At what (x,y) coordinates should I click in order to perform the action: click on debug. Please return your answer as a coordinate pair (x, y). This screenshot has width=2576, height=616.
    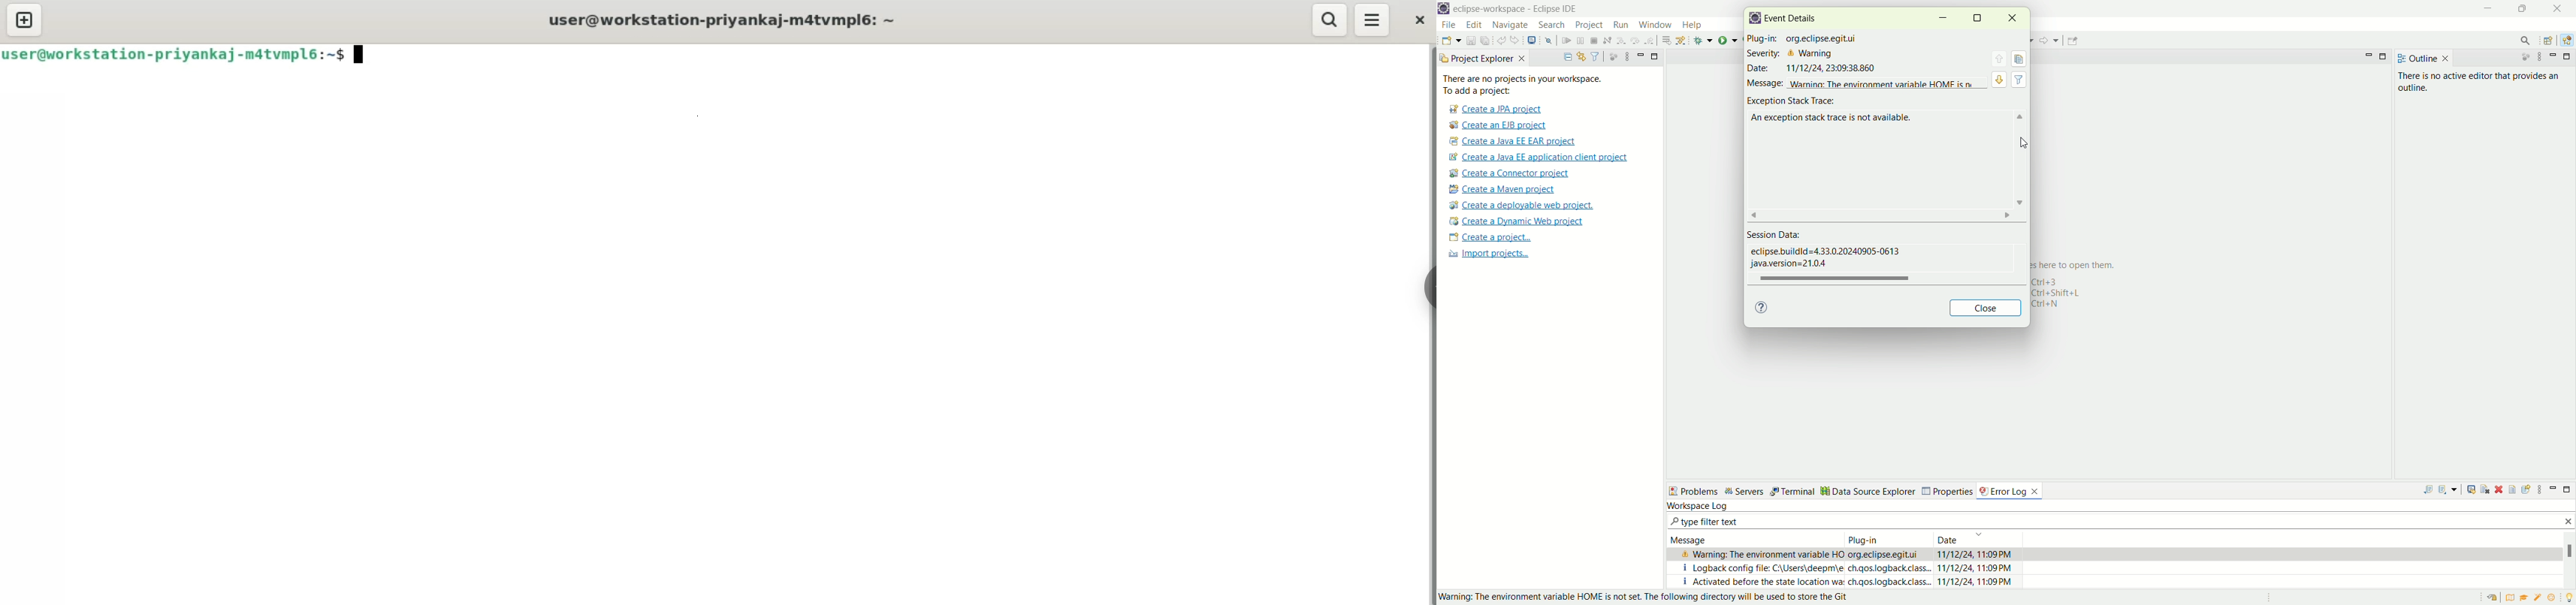
    Looking at the image, I should click on (1702, 40).